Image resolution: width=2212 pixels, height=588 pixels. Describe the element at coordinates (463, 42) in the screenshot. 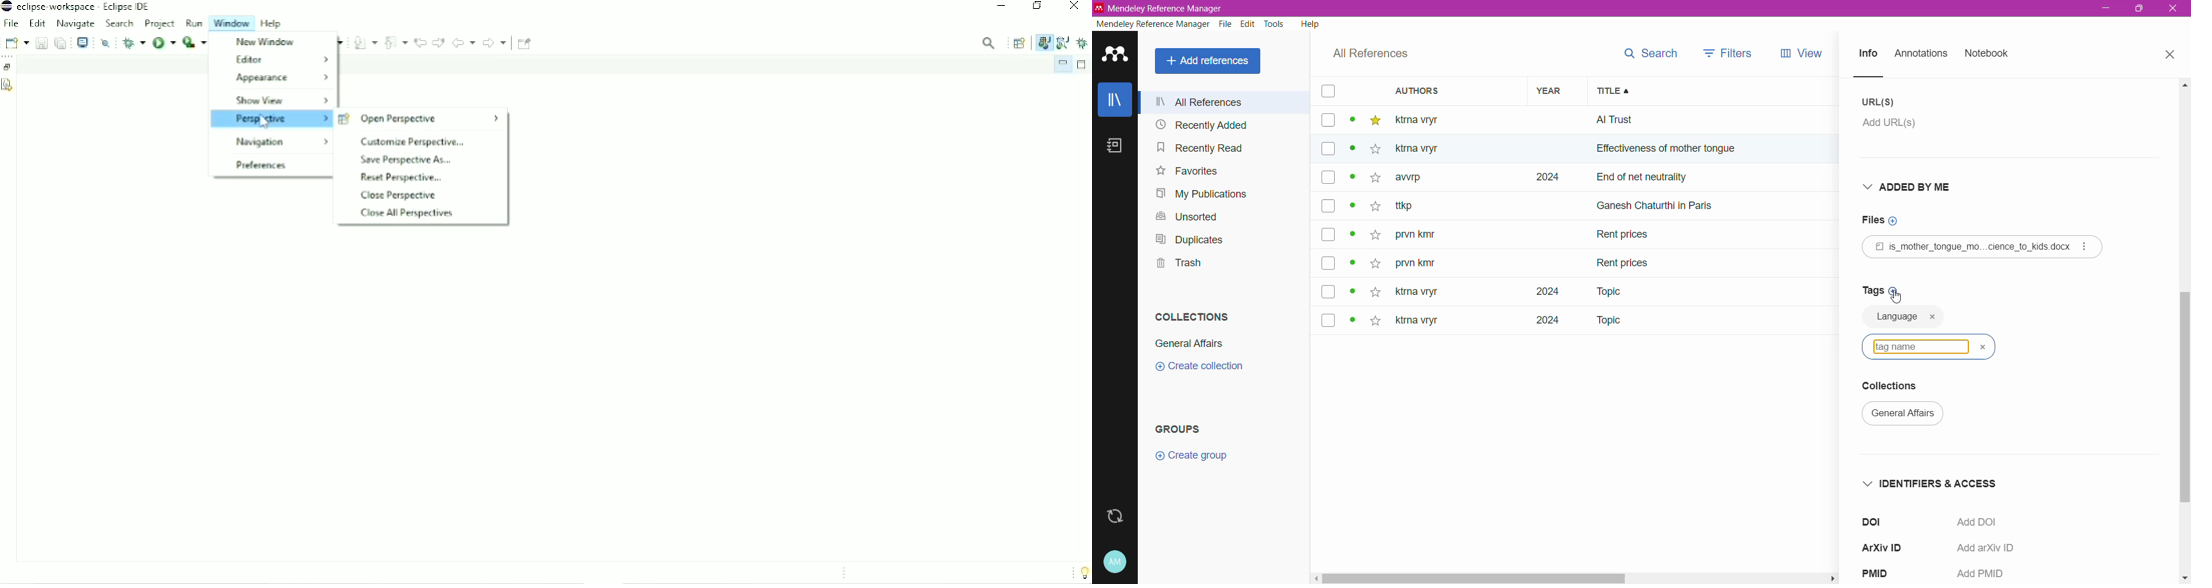

I see `Back` at that location.